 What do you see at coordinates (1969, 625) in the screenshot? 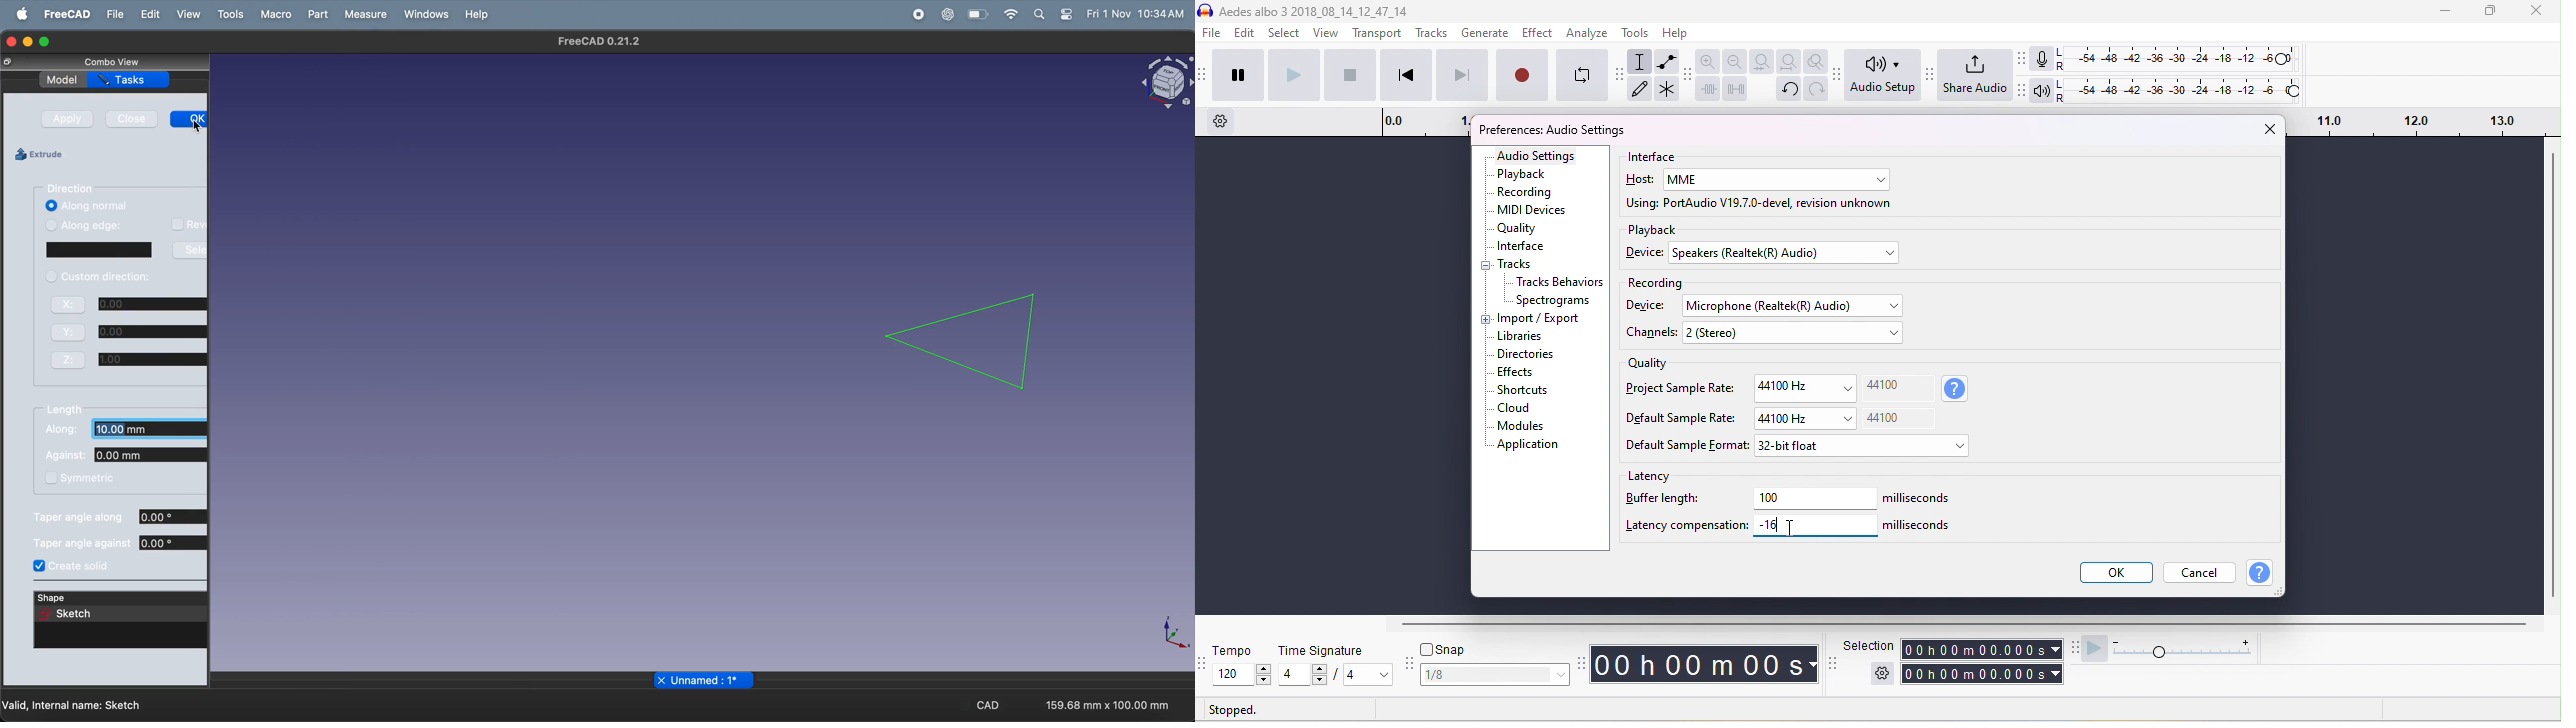
I see `horizontal scroll bar` at bounding box center [1969, 625].